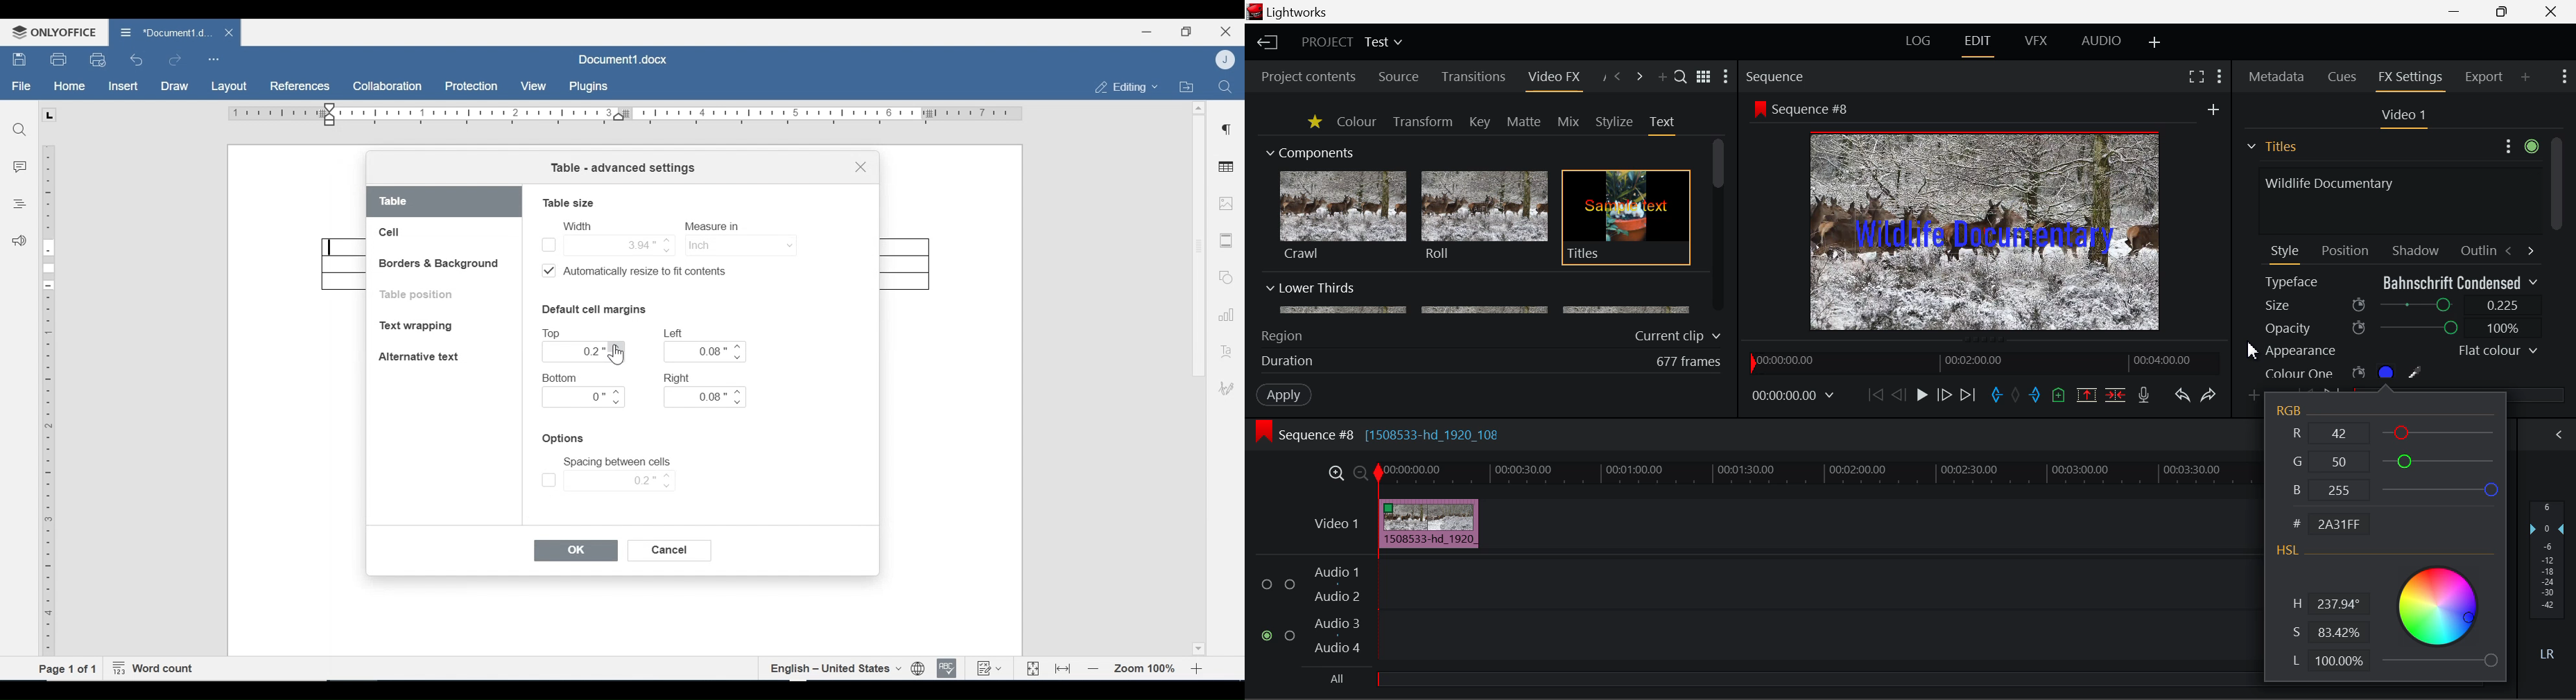 This screenshot has width=2576, height=700. I want to click on Bottom, so click(562, 378).